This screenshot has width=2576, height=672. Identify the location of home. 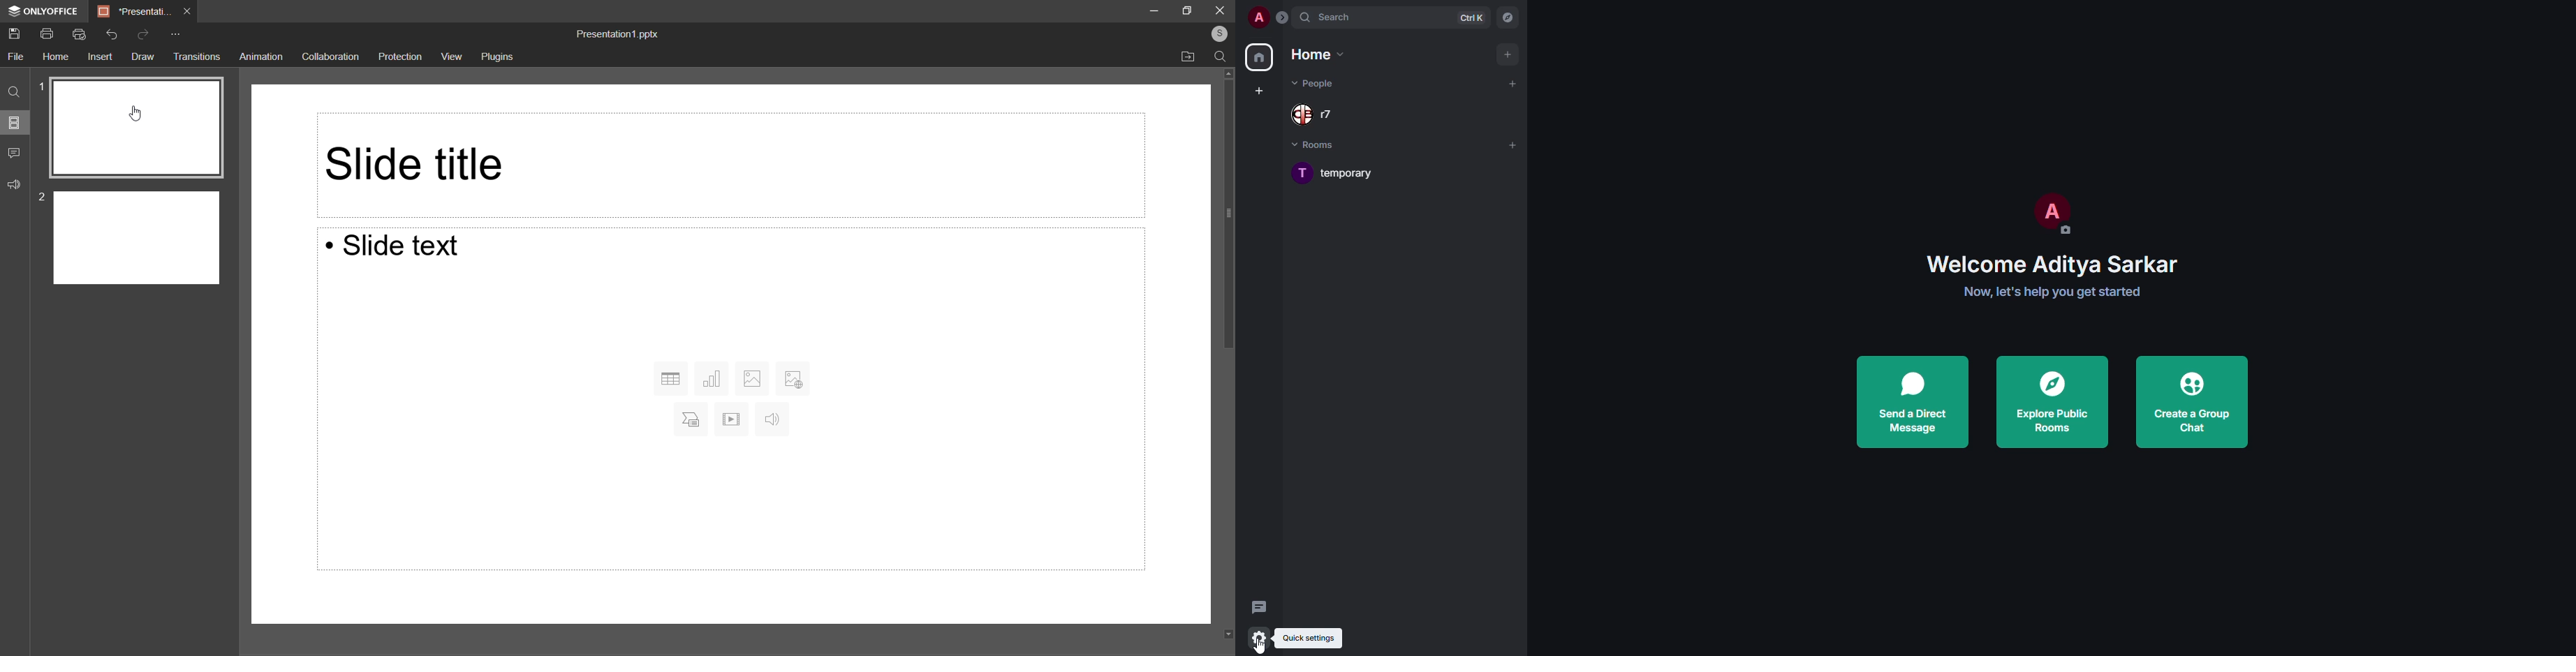
(1260, 57).